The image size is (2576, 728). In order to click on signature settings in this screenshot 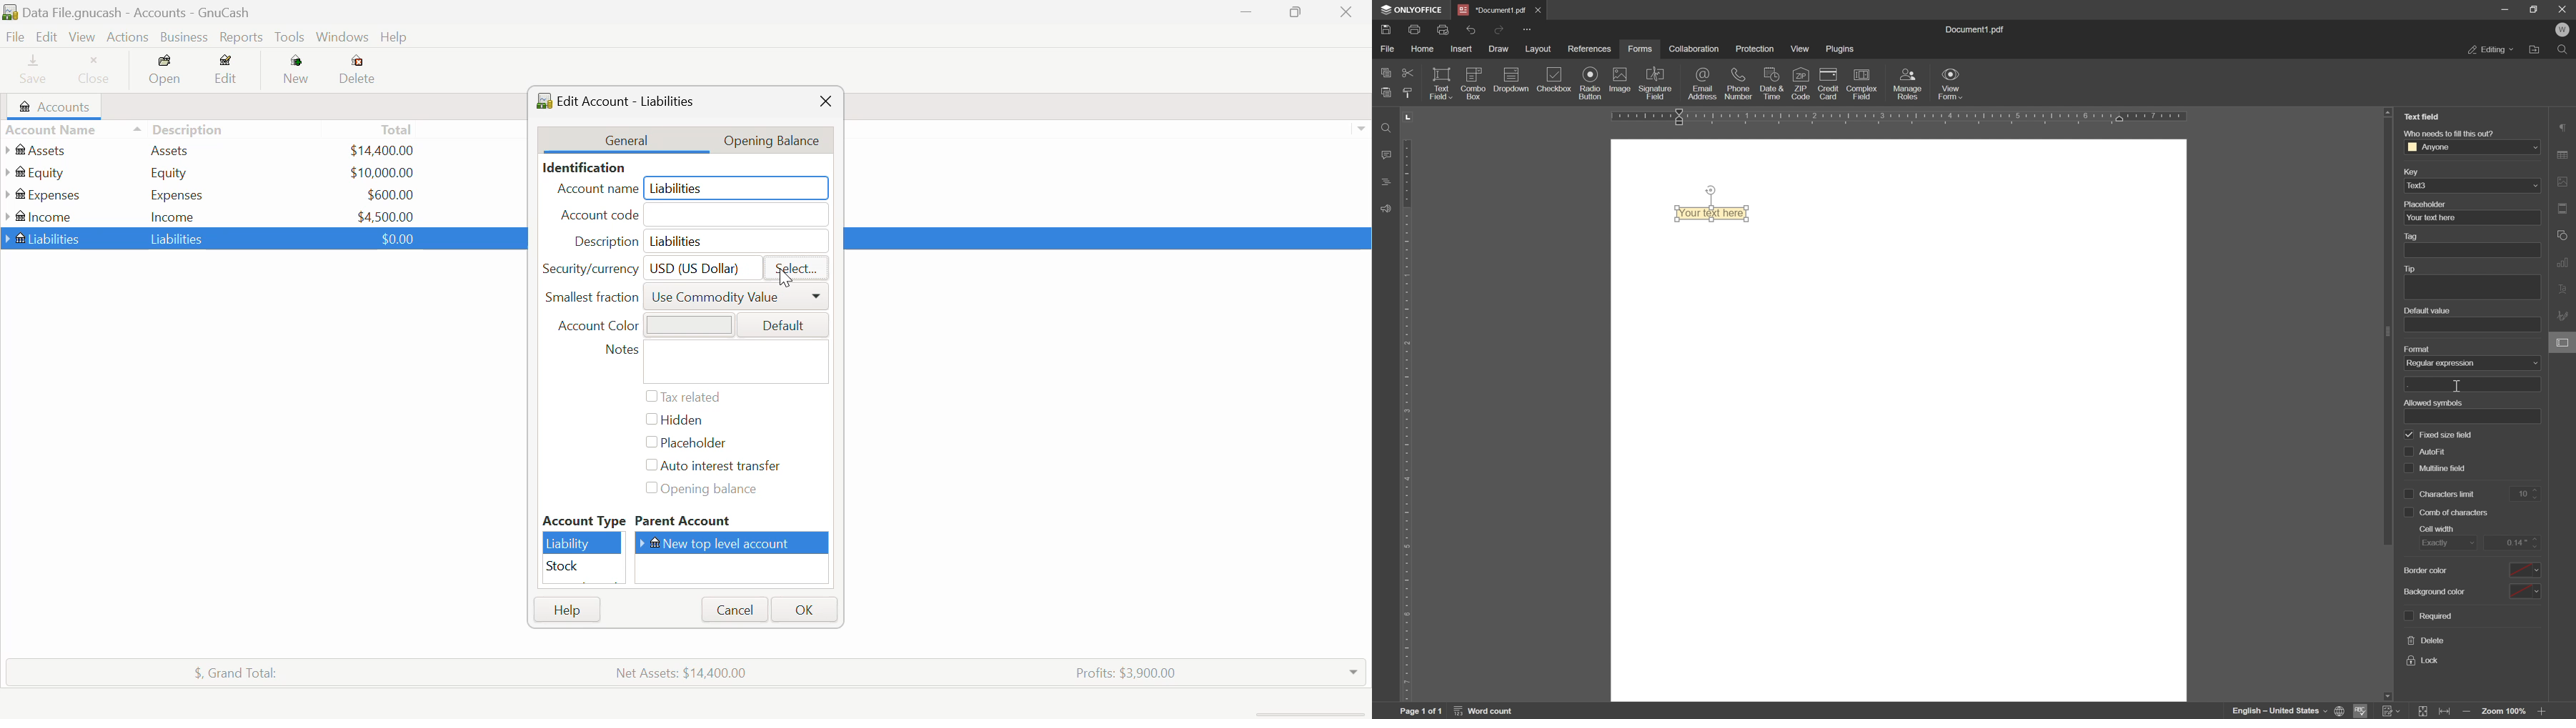, I will do `click(2564, 316)`.